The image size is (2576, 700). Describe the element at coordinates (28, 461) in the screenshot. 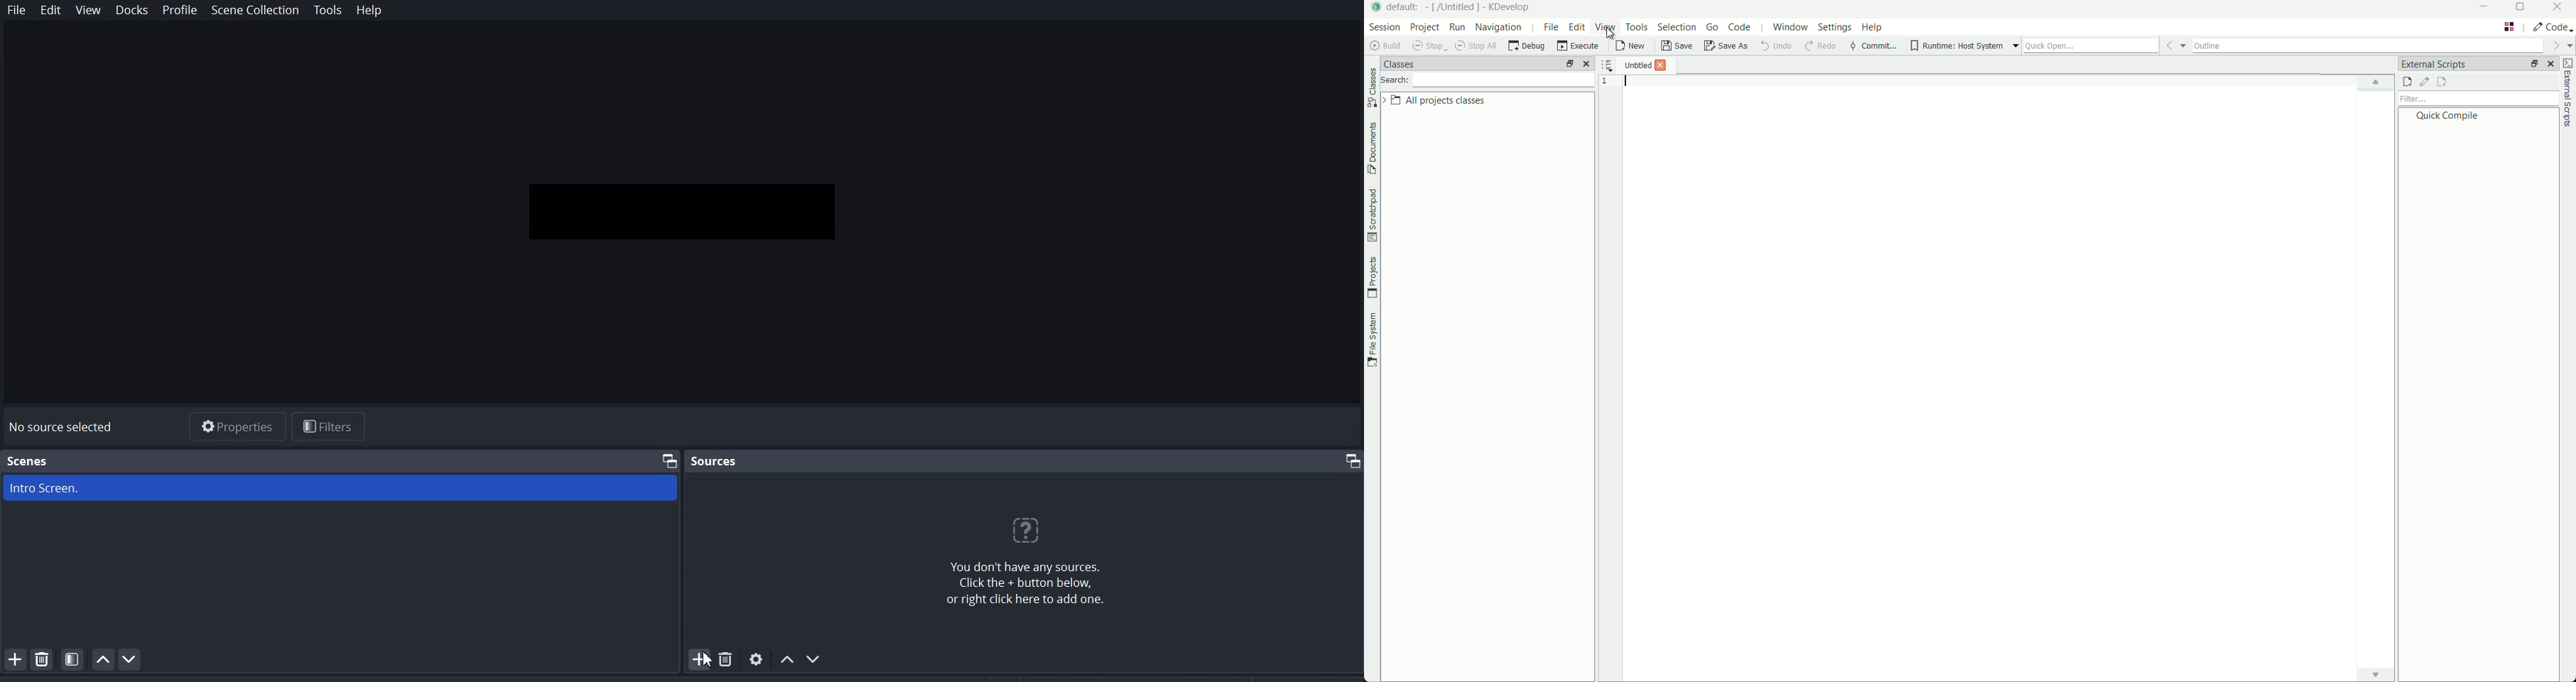

I see `Scenes` at that location.